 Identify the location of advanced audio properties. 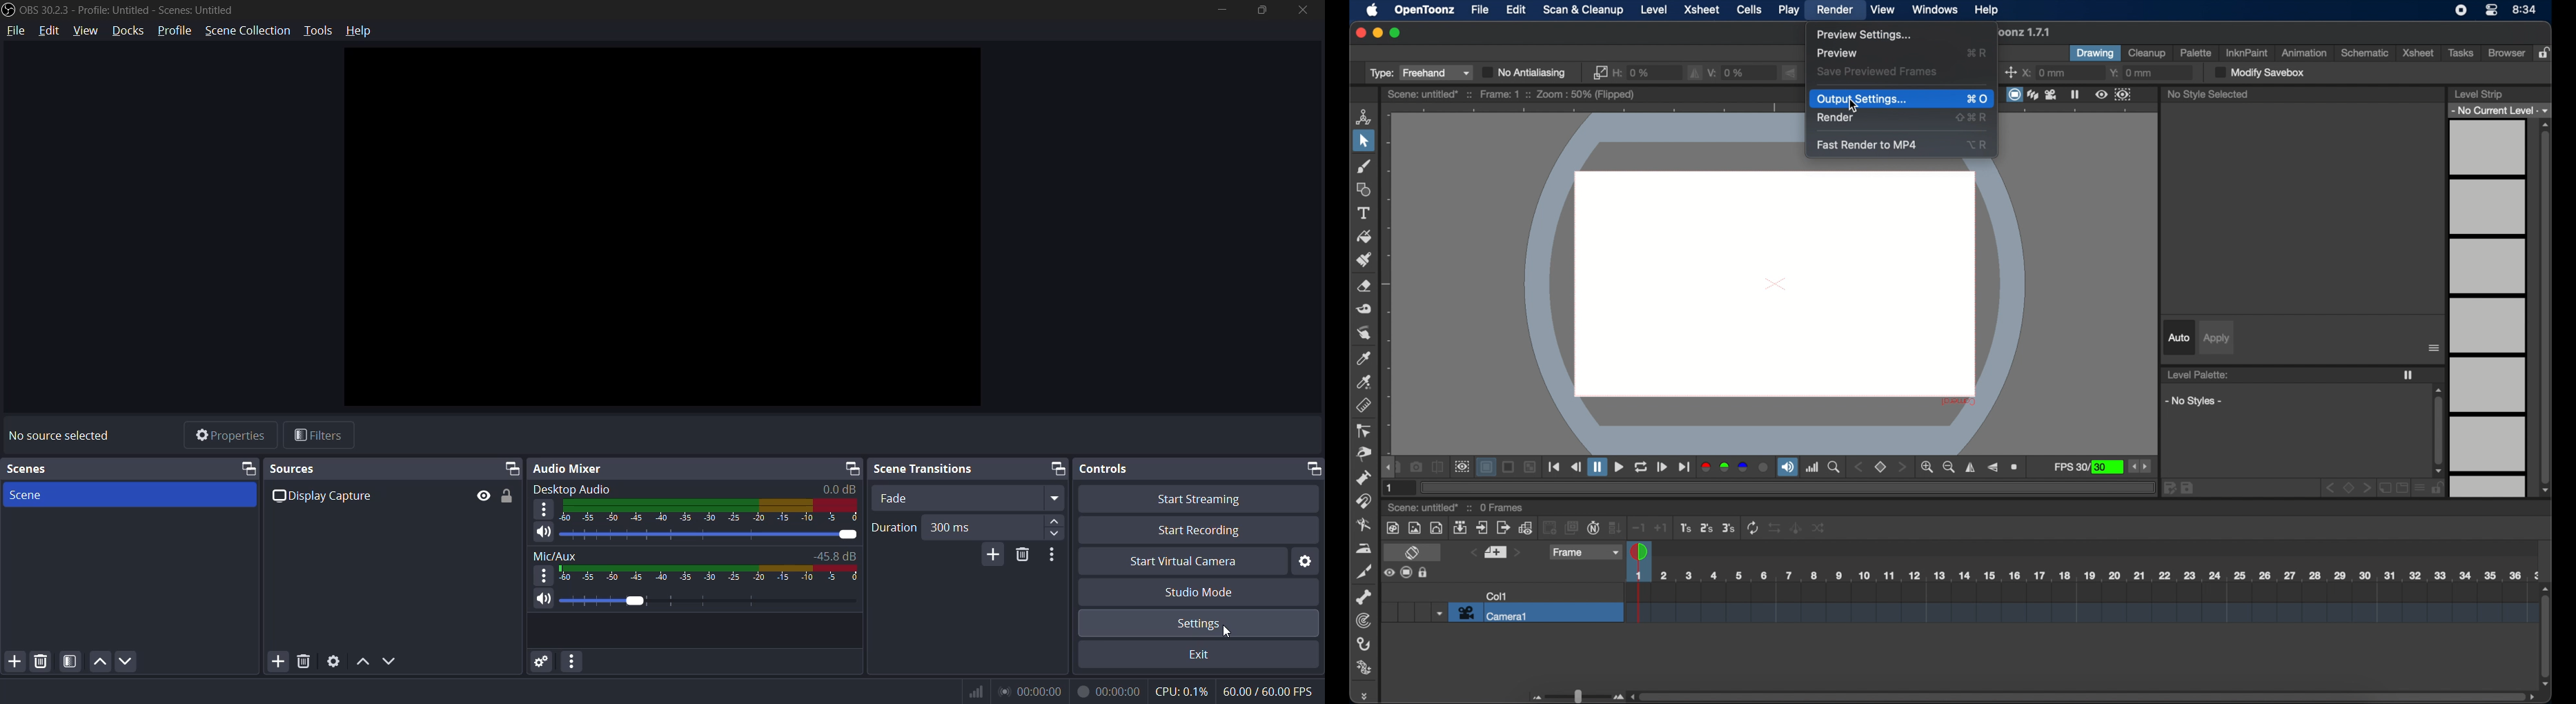
(542, 662).